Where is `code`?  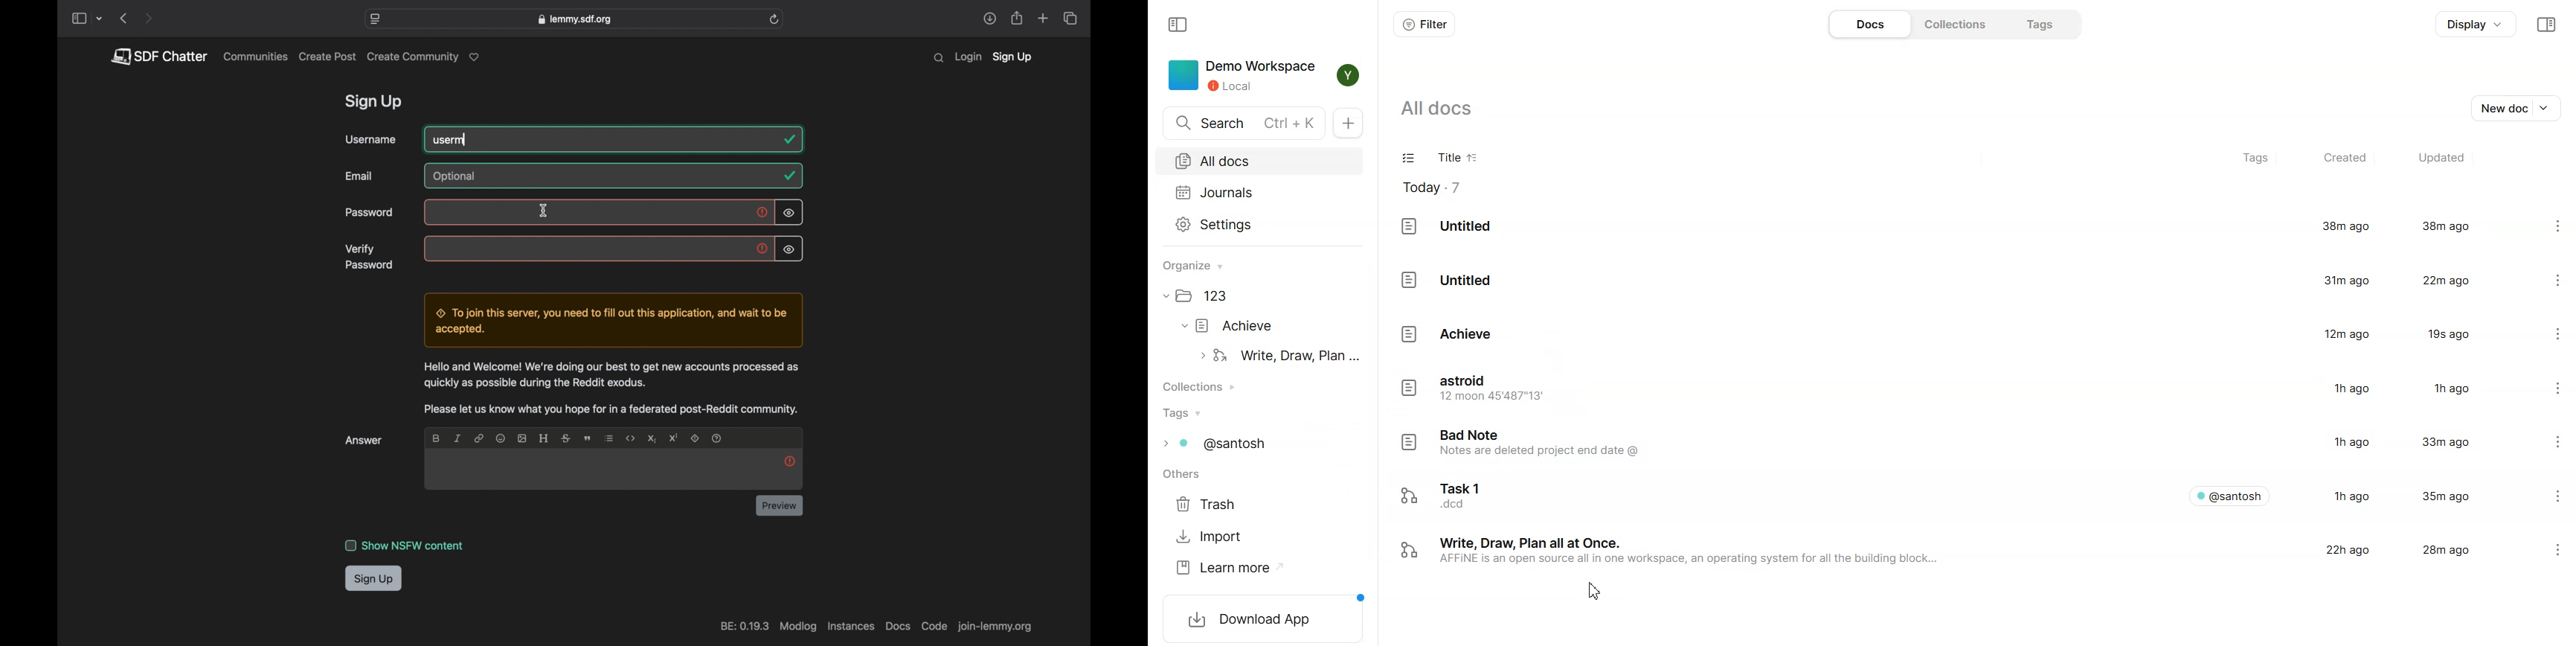 code is located at coordinates (631, 438).